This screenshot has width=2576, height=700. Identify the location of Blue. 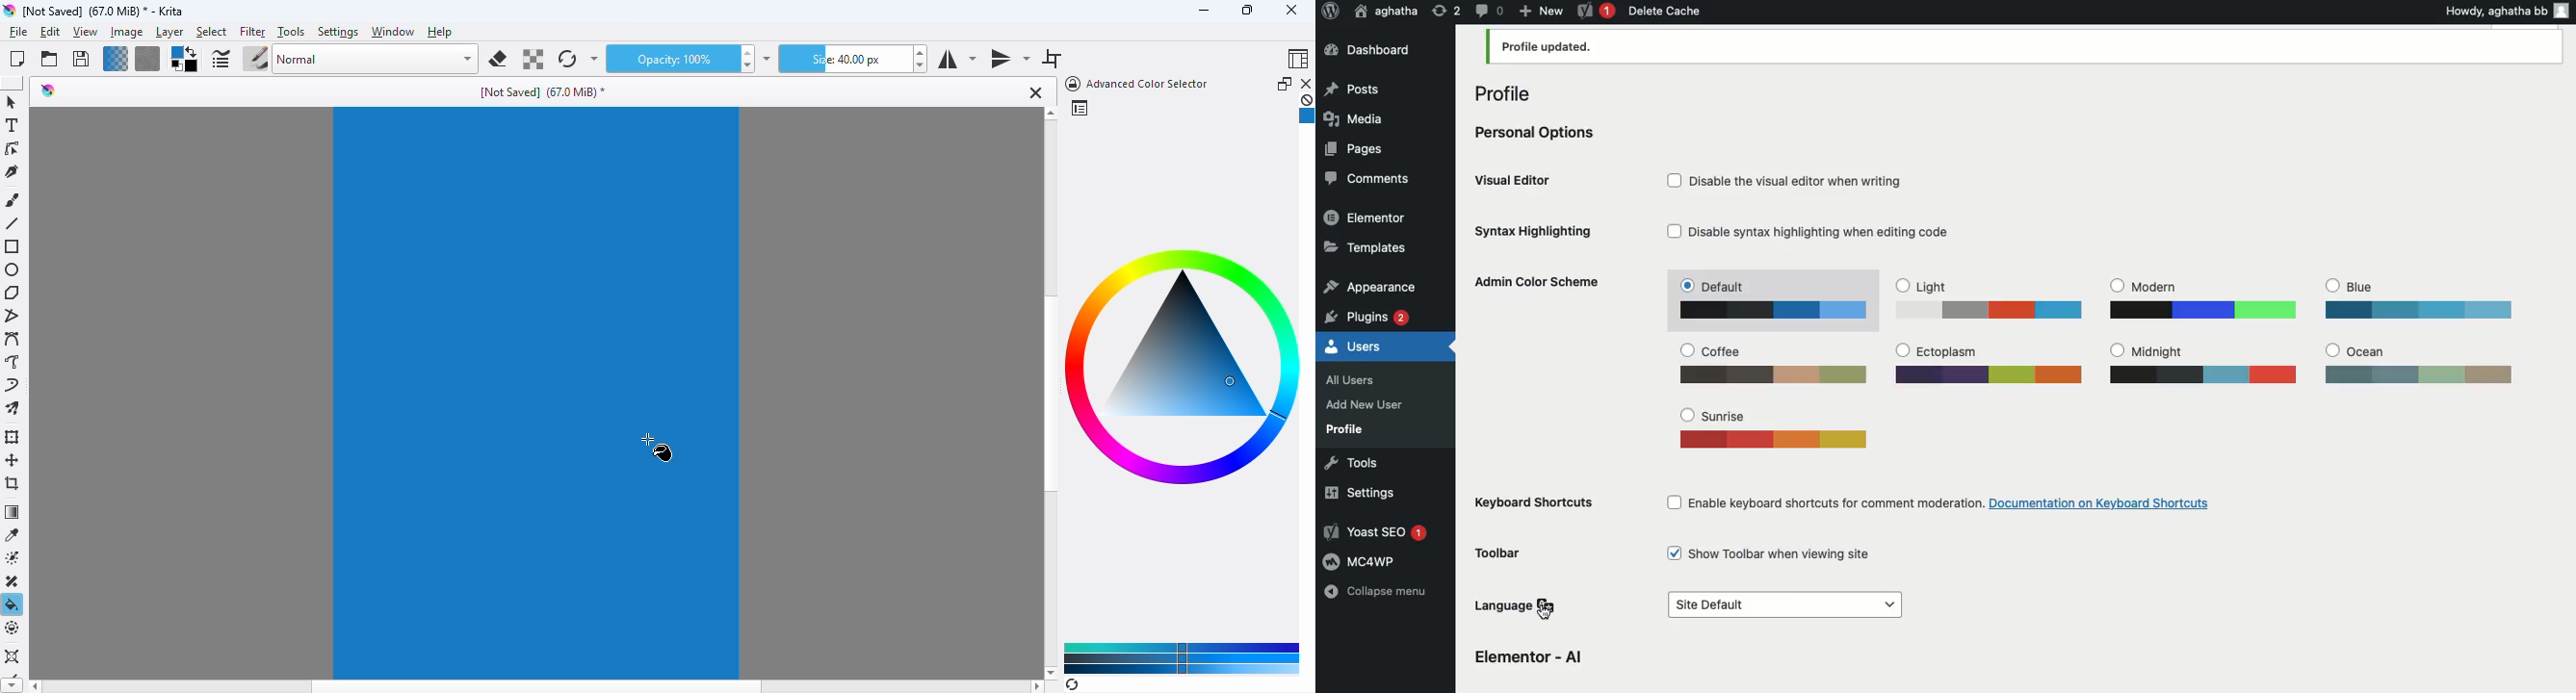
(2419, 298).